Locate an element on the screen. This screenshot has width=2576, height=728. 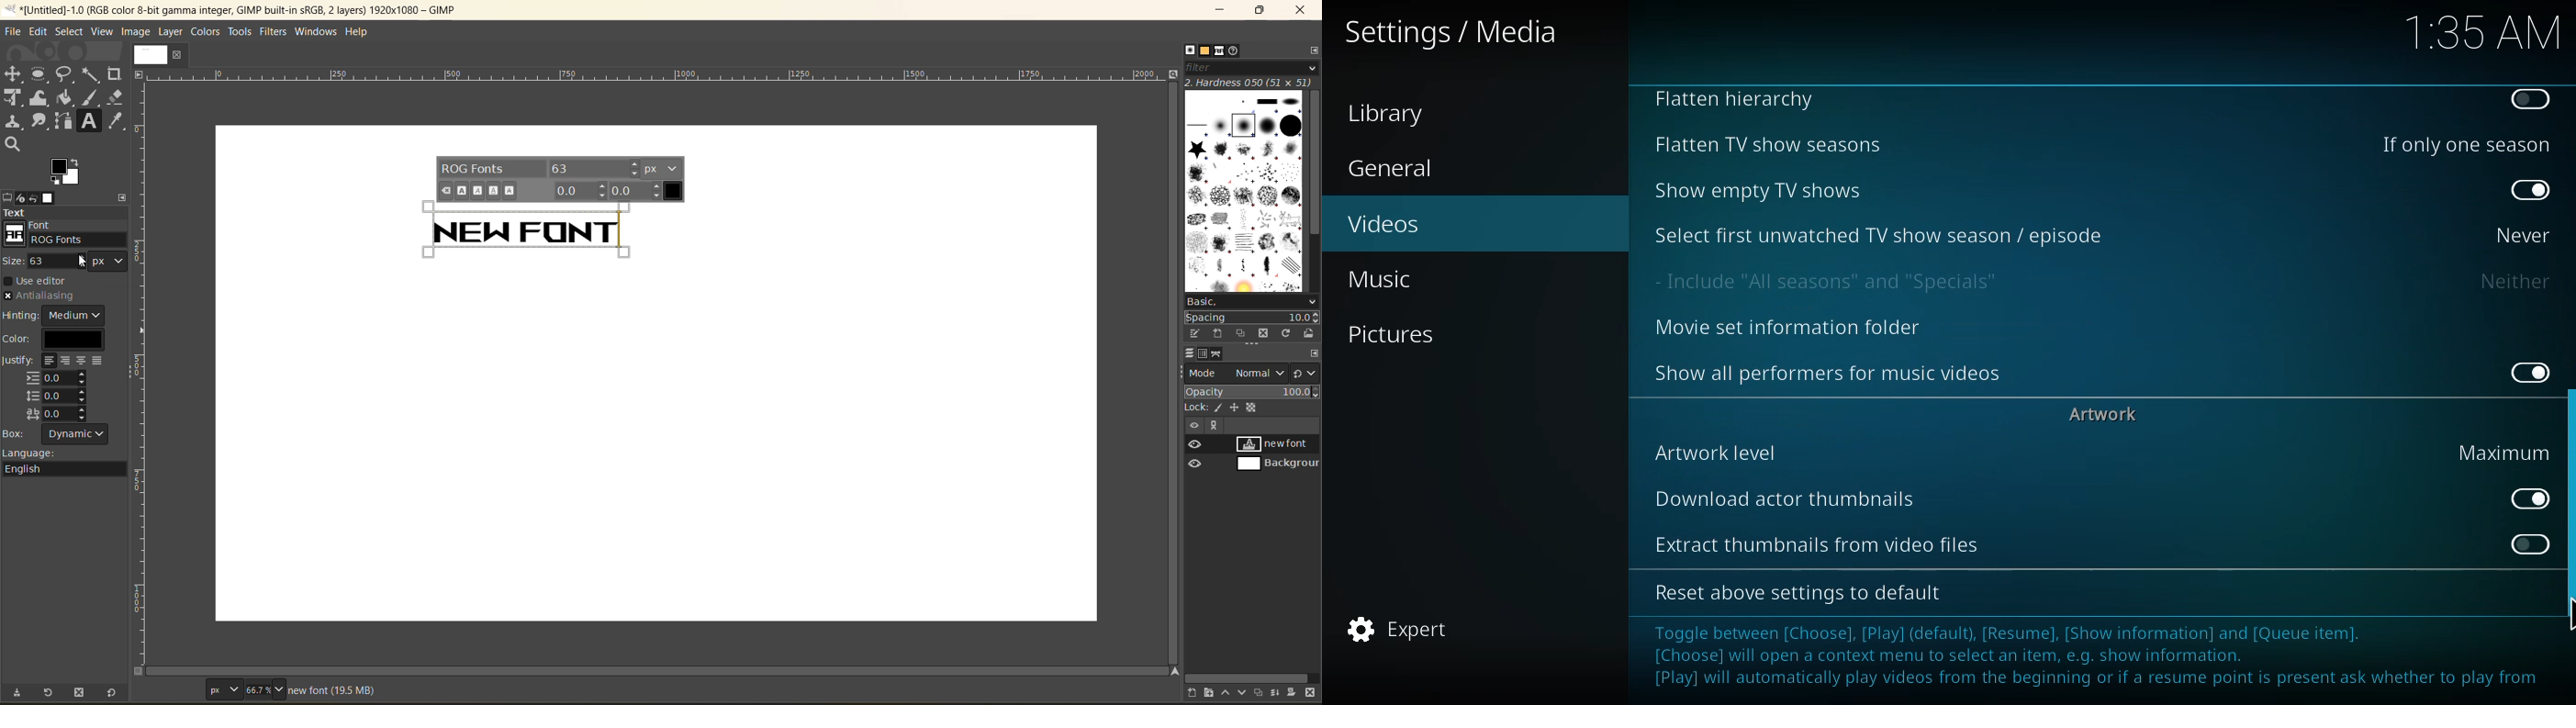
lower this layer is located at coordinates (1246, 691).